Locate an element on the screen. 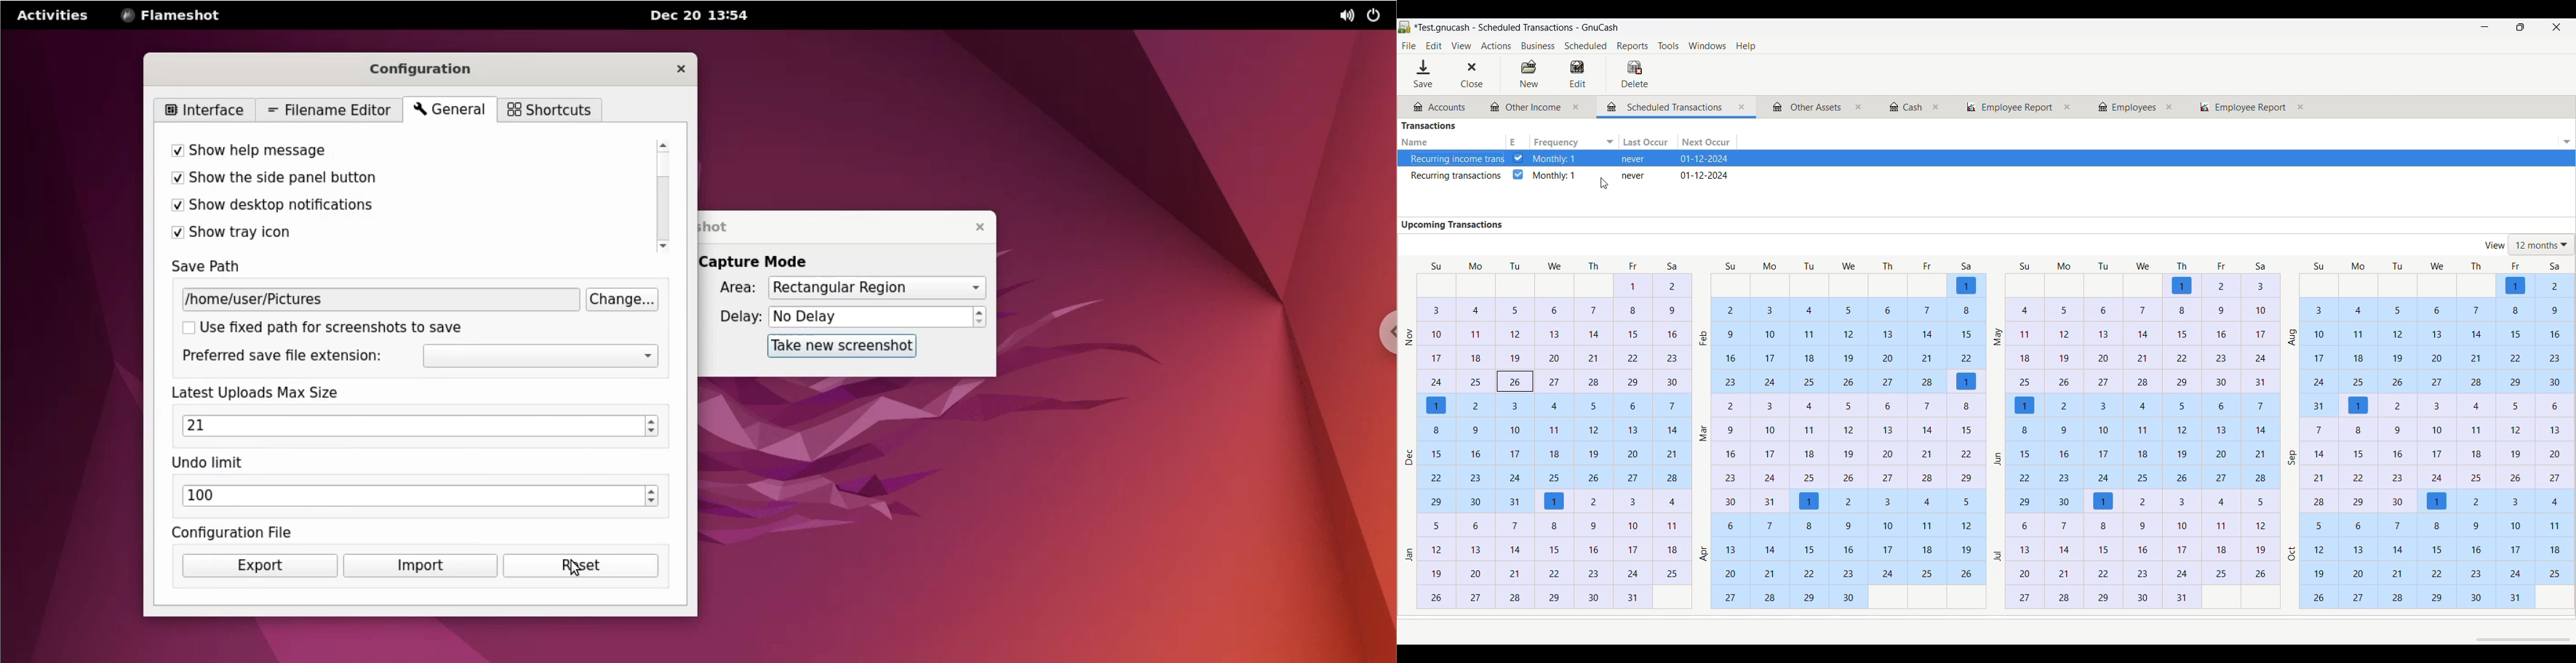 Image resolution: width=2576 pixels, height=672 pixels. undo limit  is located at coordinates (219, 463).